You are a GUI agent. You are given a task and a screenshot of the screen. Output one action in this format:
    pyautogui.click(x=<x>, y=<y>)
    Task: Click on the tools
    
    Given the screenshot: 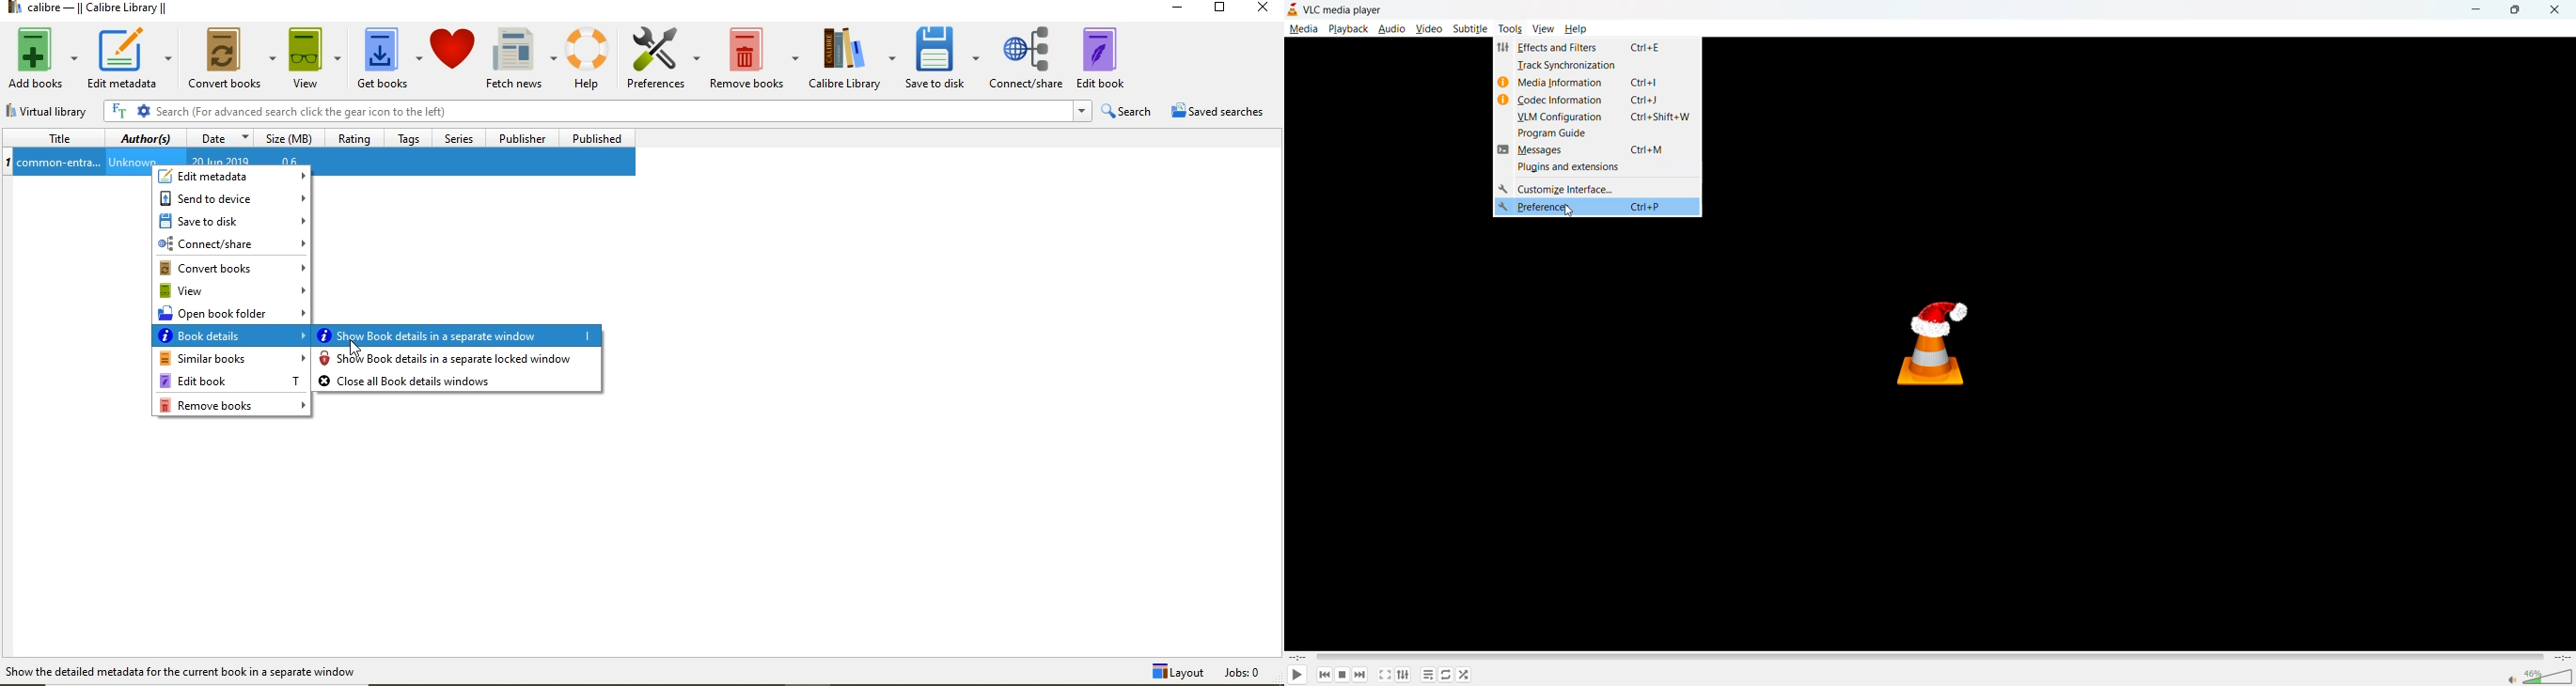 What is the action you would take?
    pyautogui.click(x=1510, y=30)
    